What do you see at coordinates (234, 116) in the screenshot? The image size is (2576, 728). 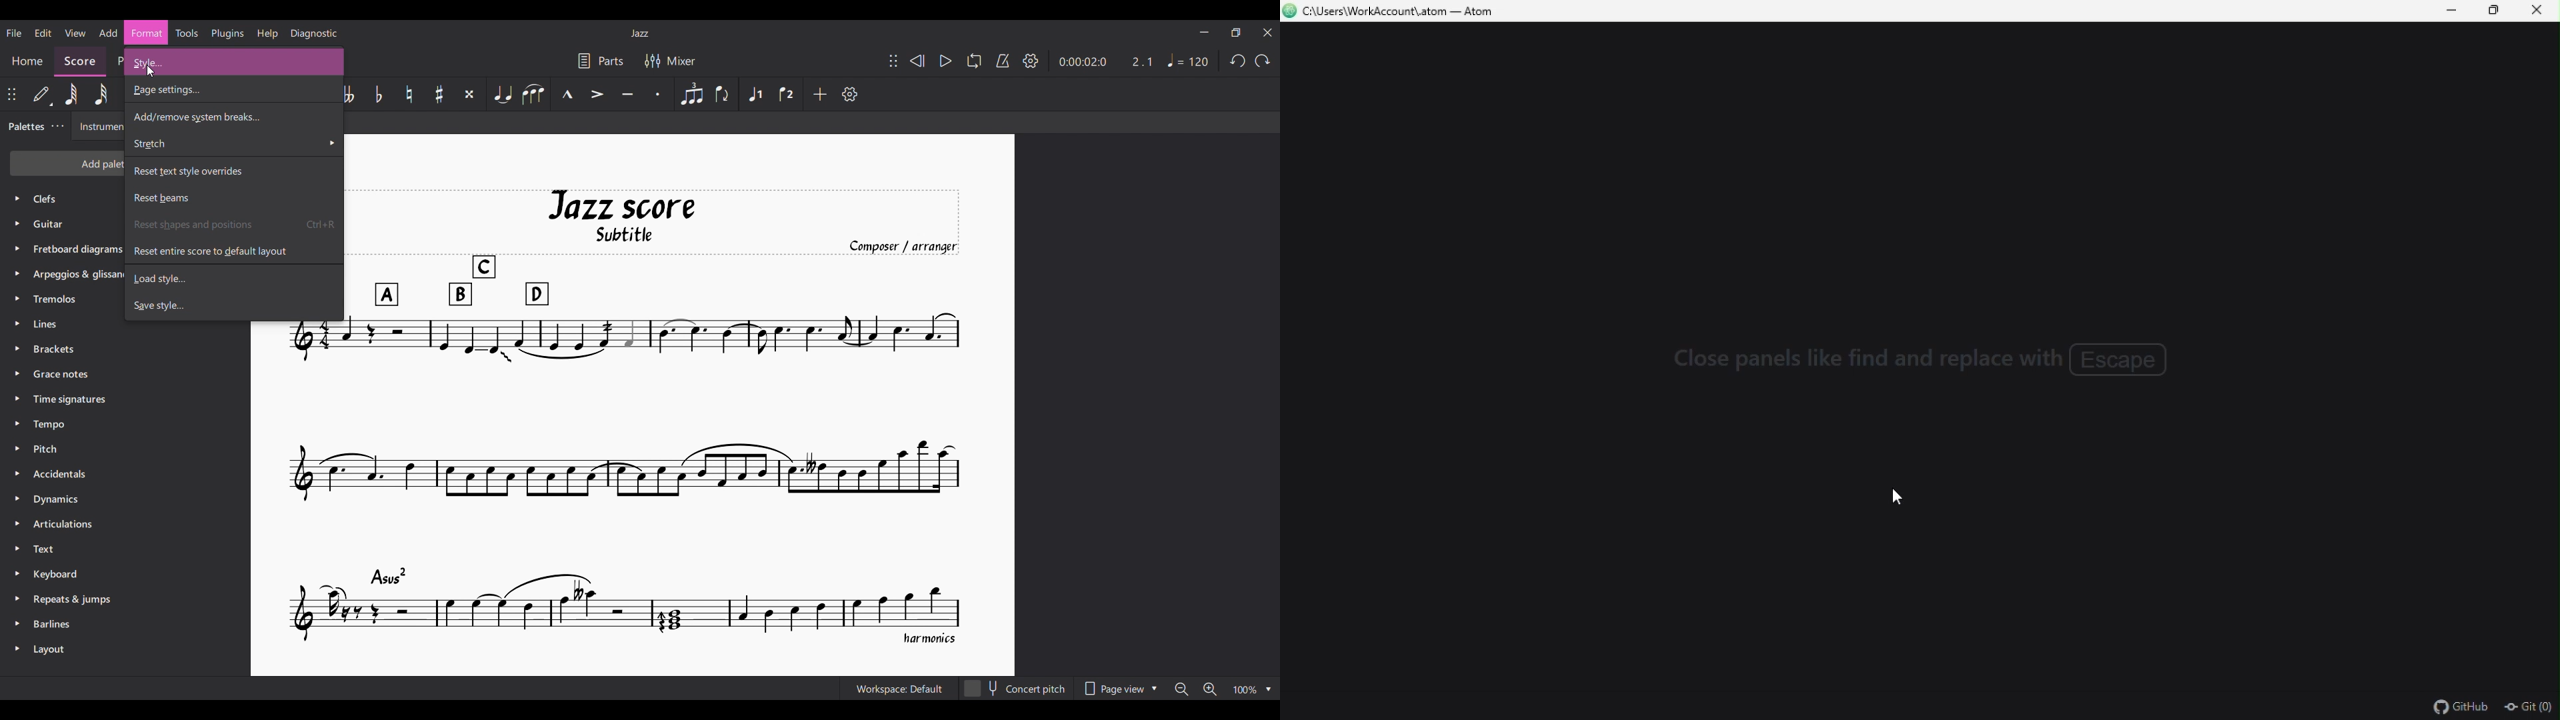 I see `Add/Remove system breaks` at bounding box center [234, 116].